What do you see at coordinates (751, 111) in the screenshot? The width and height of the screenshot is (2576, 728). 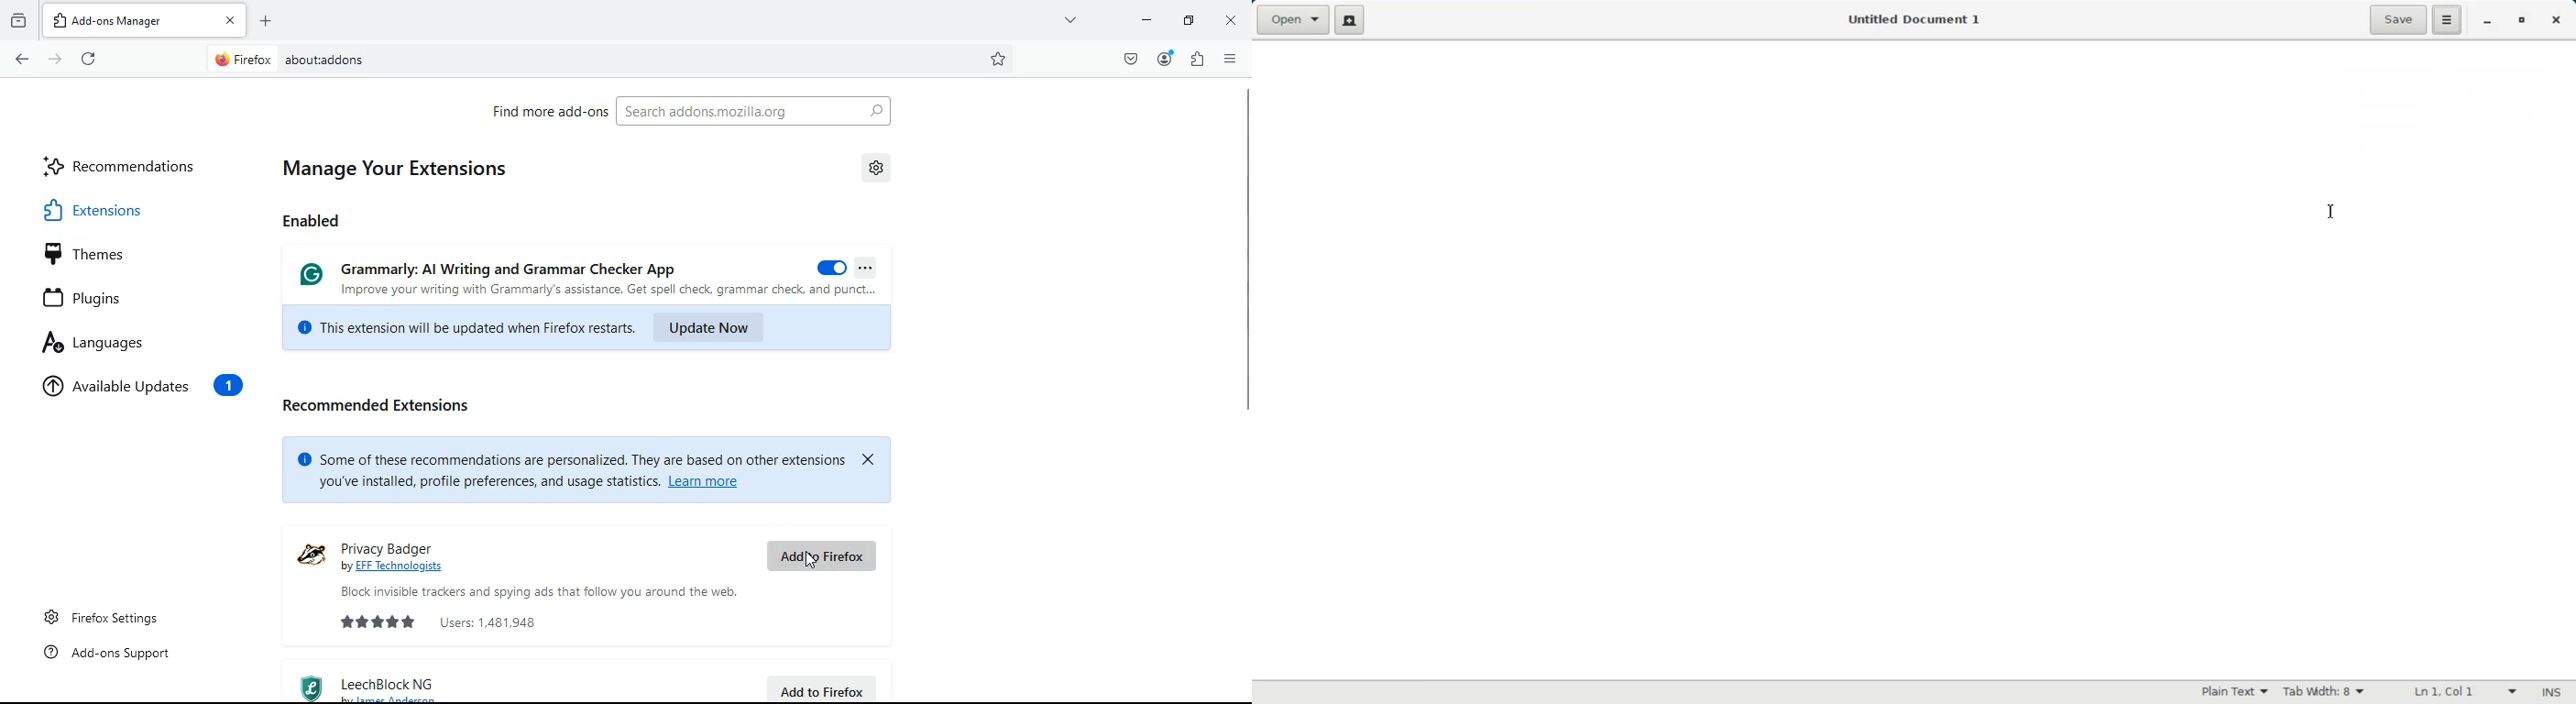 I see `Search addons.mozilla.org` at bounding box center [751, 111].